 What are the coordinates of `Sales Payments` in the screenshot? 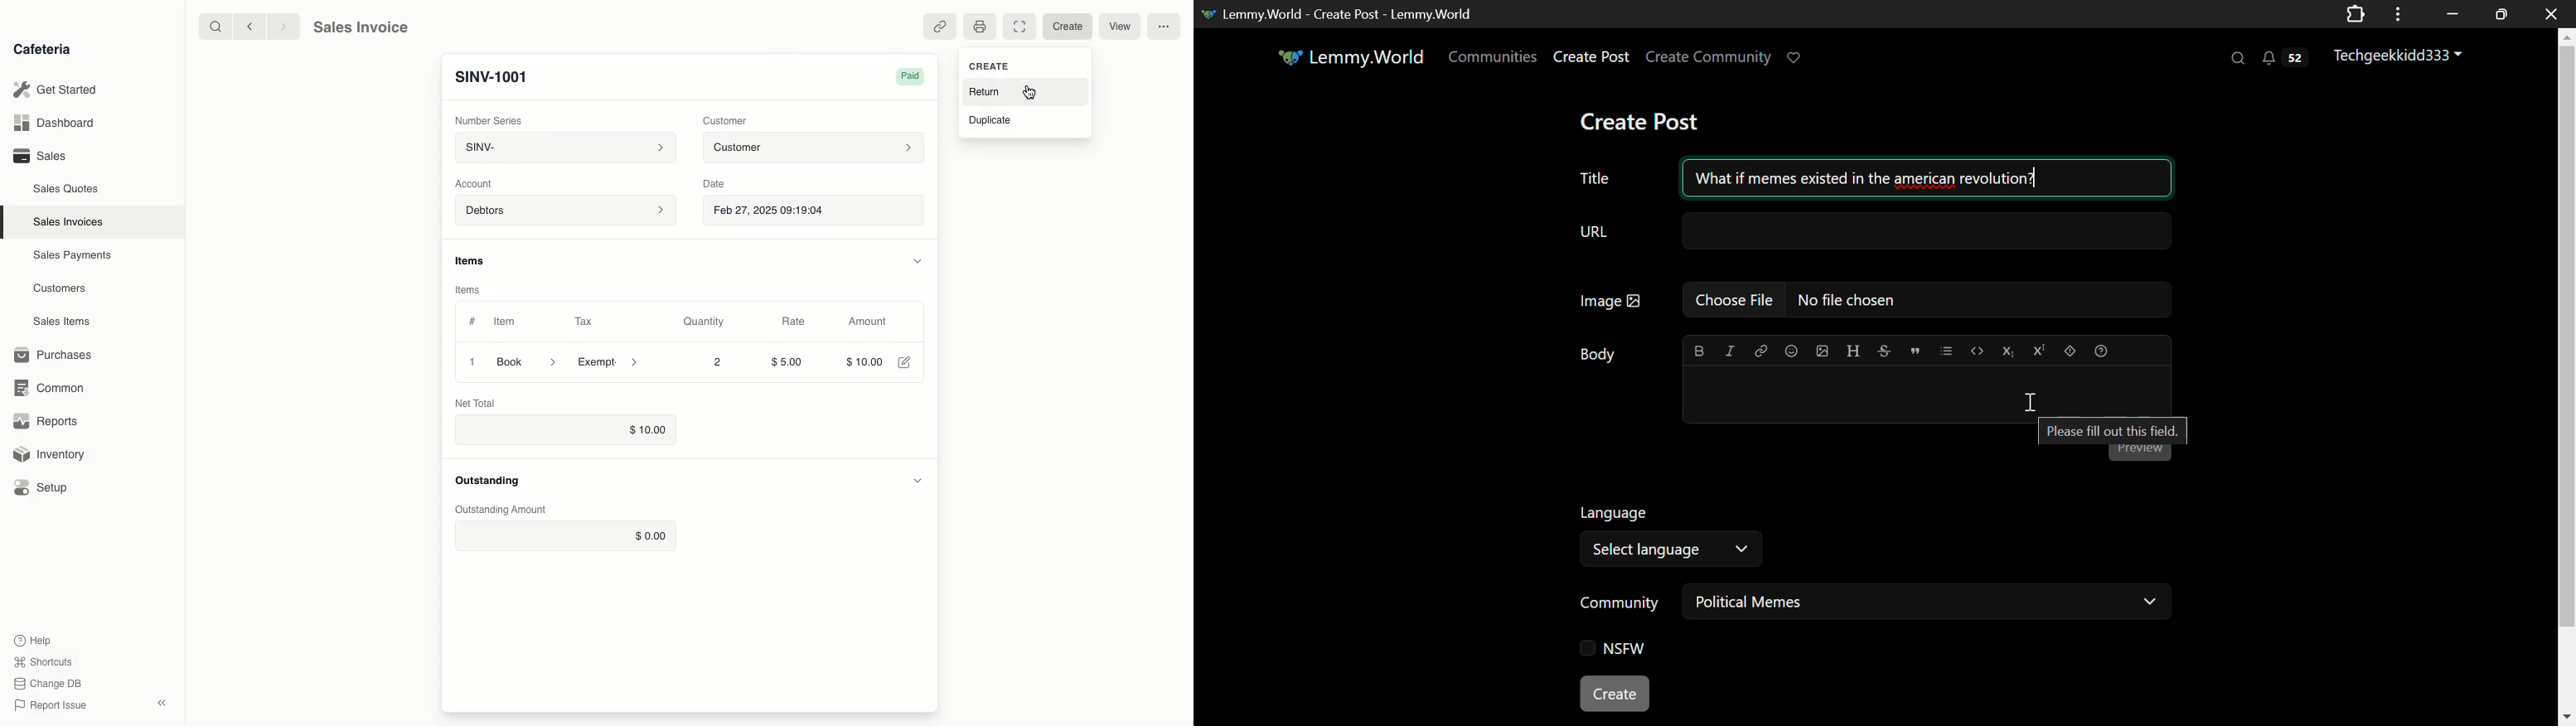 It's located at (73, 256).